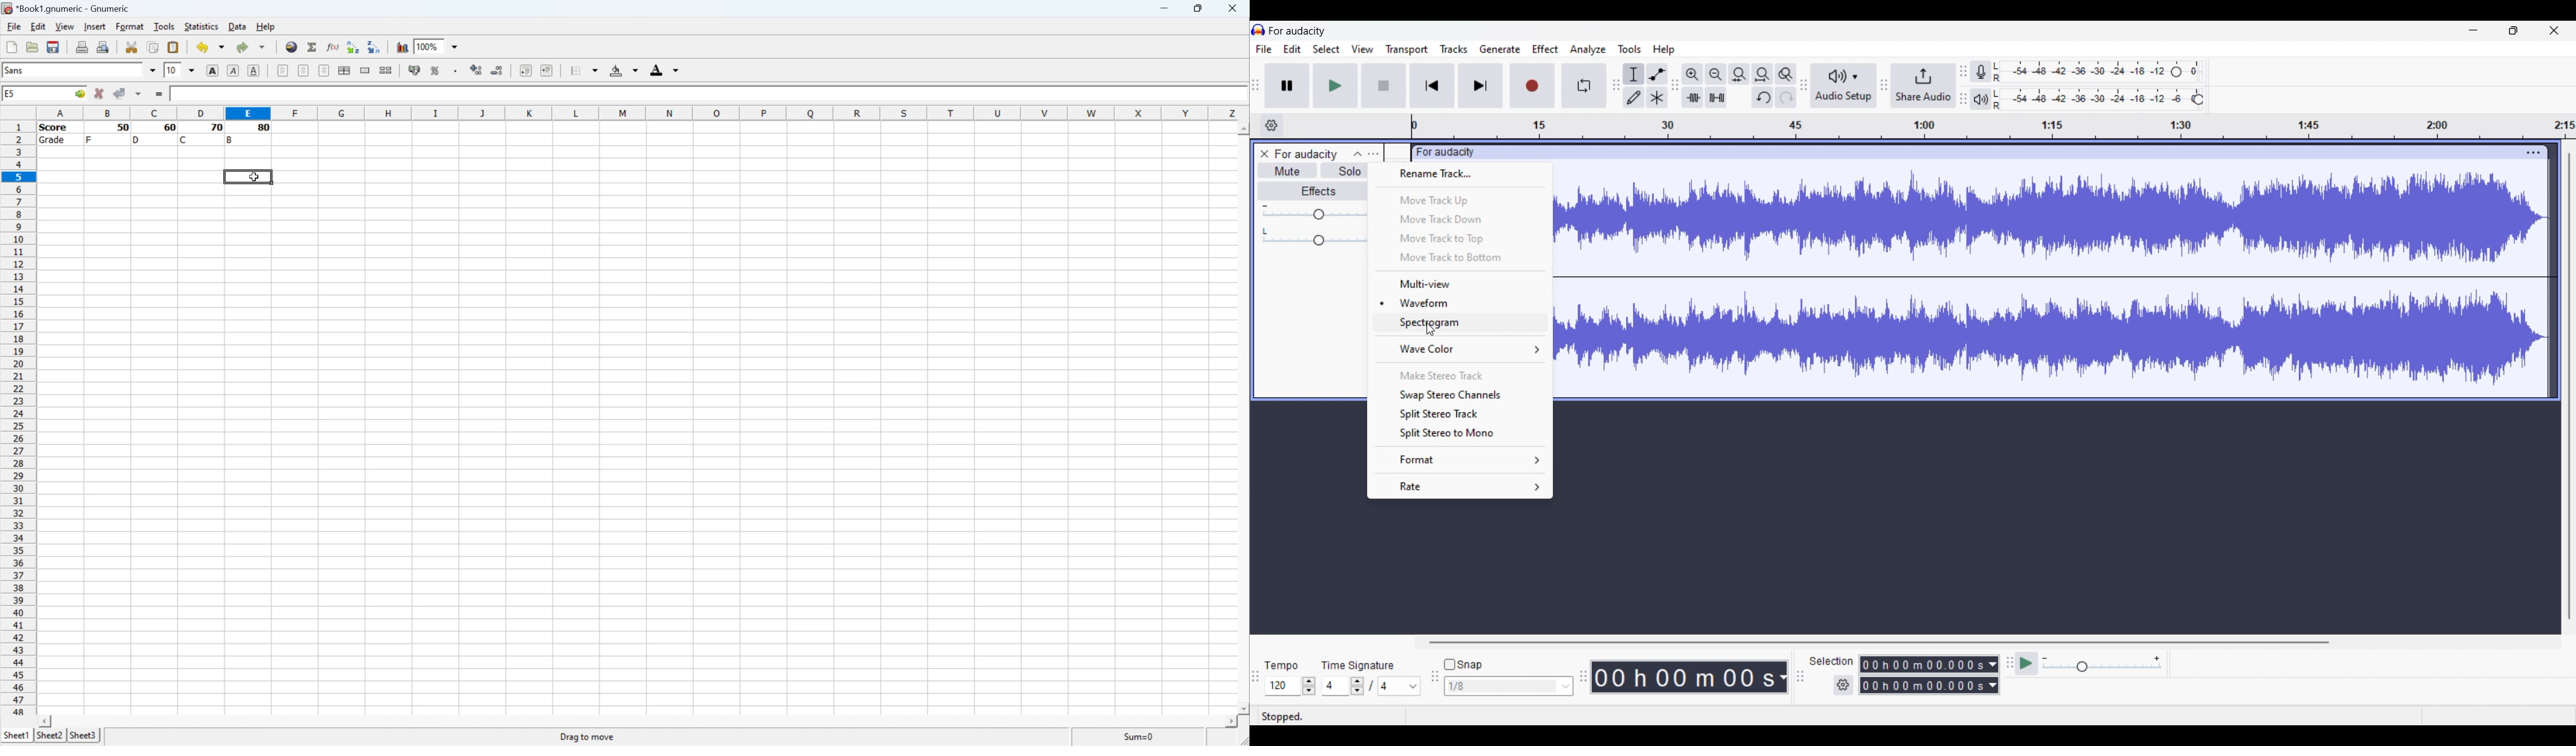 This screenshot has height=756, width=2576. I want to click on edit, so click(38, 27).